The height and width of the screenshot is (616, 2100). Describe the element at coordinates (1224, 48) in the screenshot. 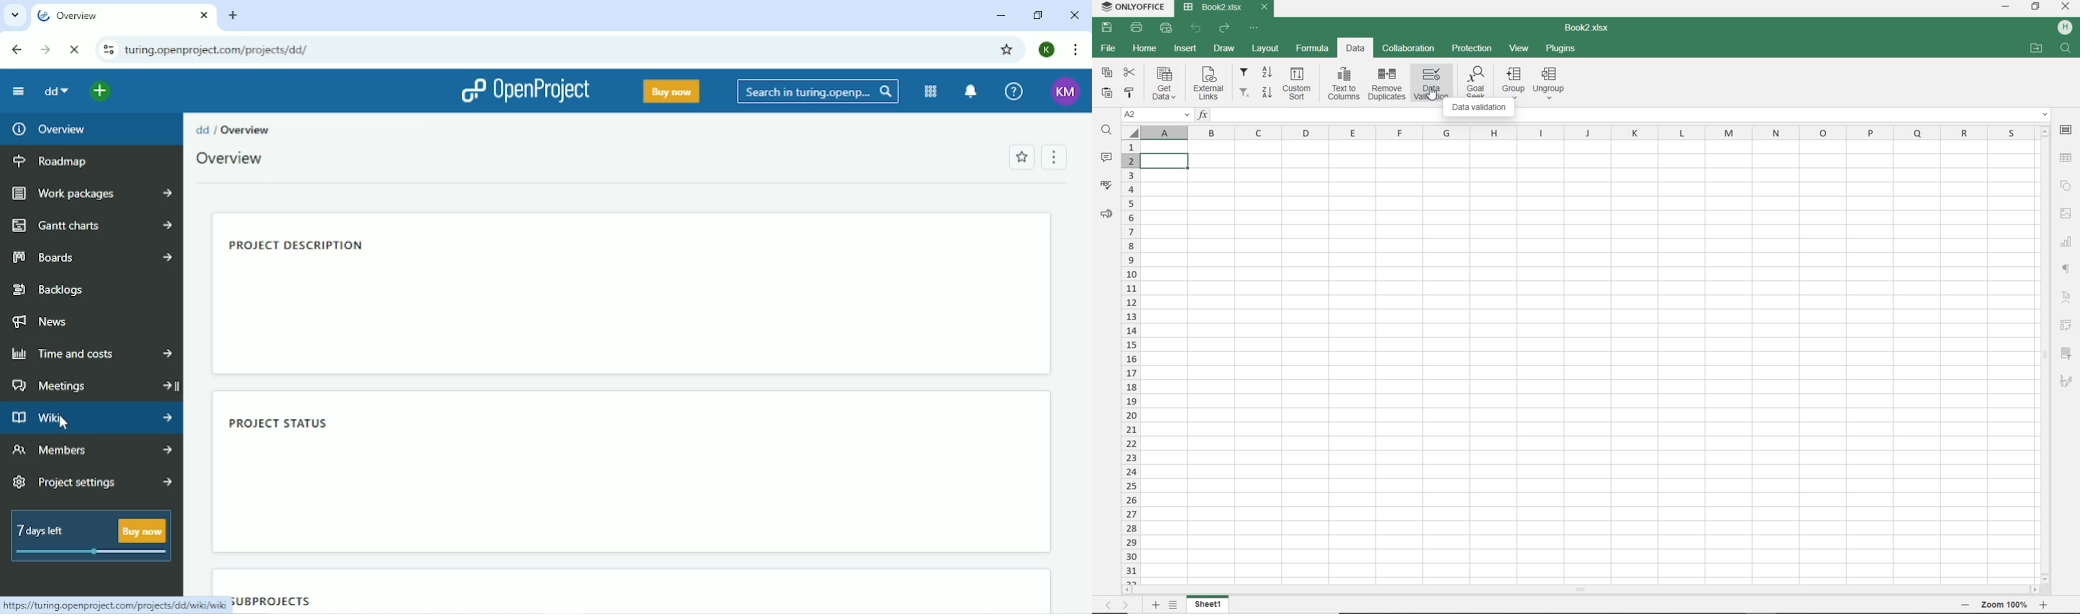

I see `DRAW` at that location.